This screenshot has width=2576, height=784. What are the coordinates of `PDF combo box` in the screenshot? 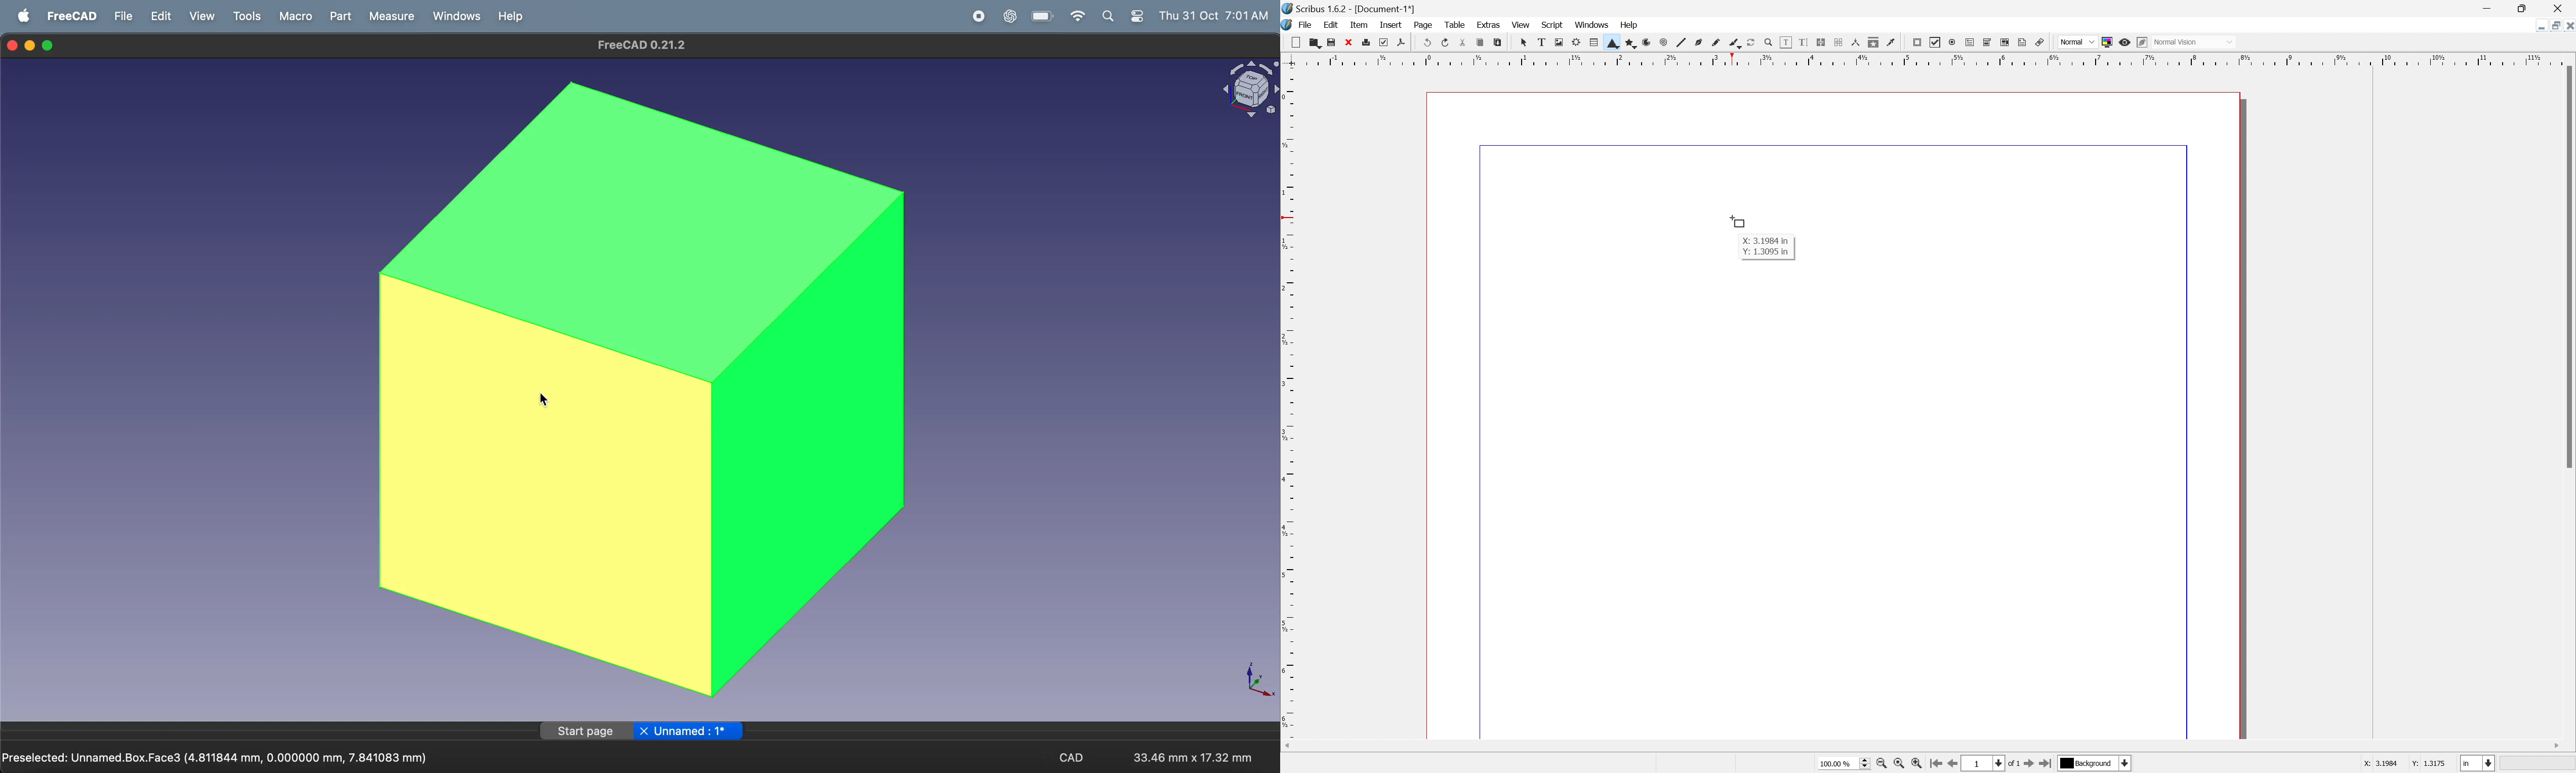 It's located at (1987, 42).